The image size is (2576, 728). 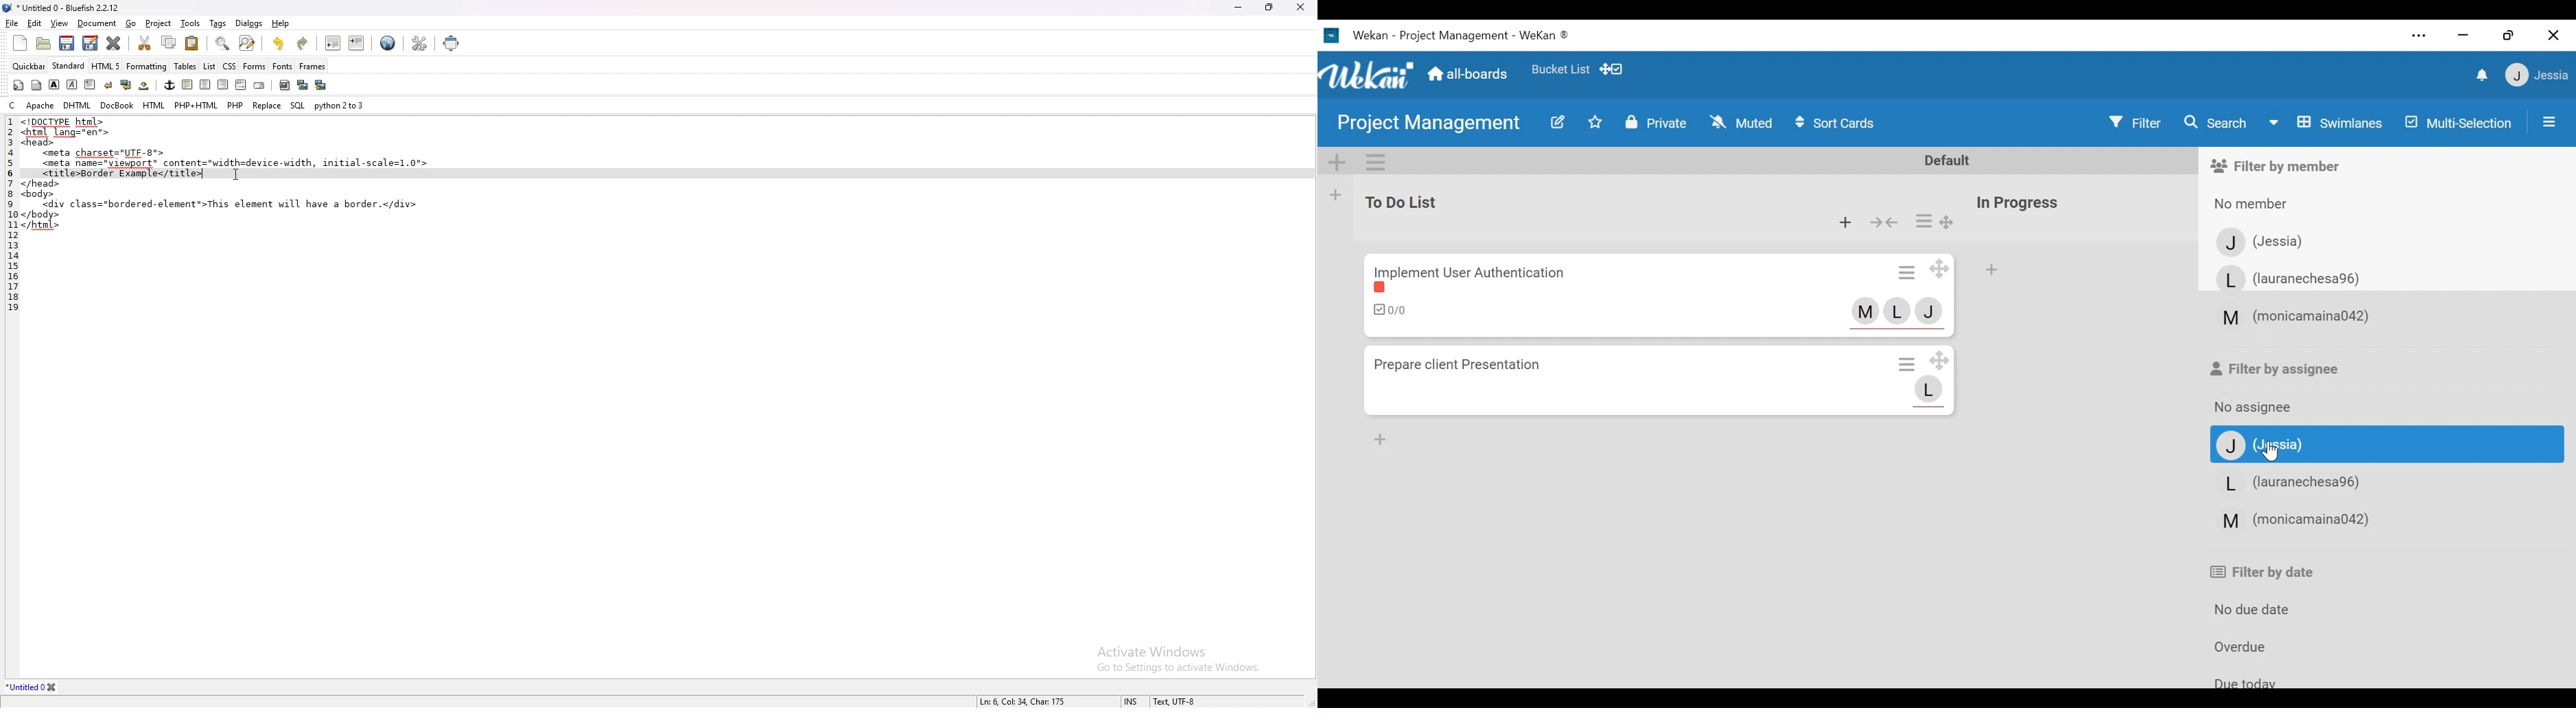 What do you see at coordinates (2388, 444) in the screenshot?
I see `Member` at bounding box center [2388, 444].